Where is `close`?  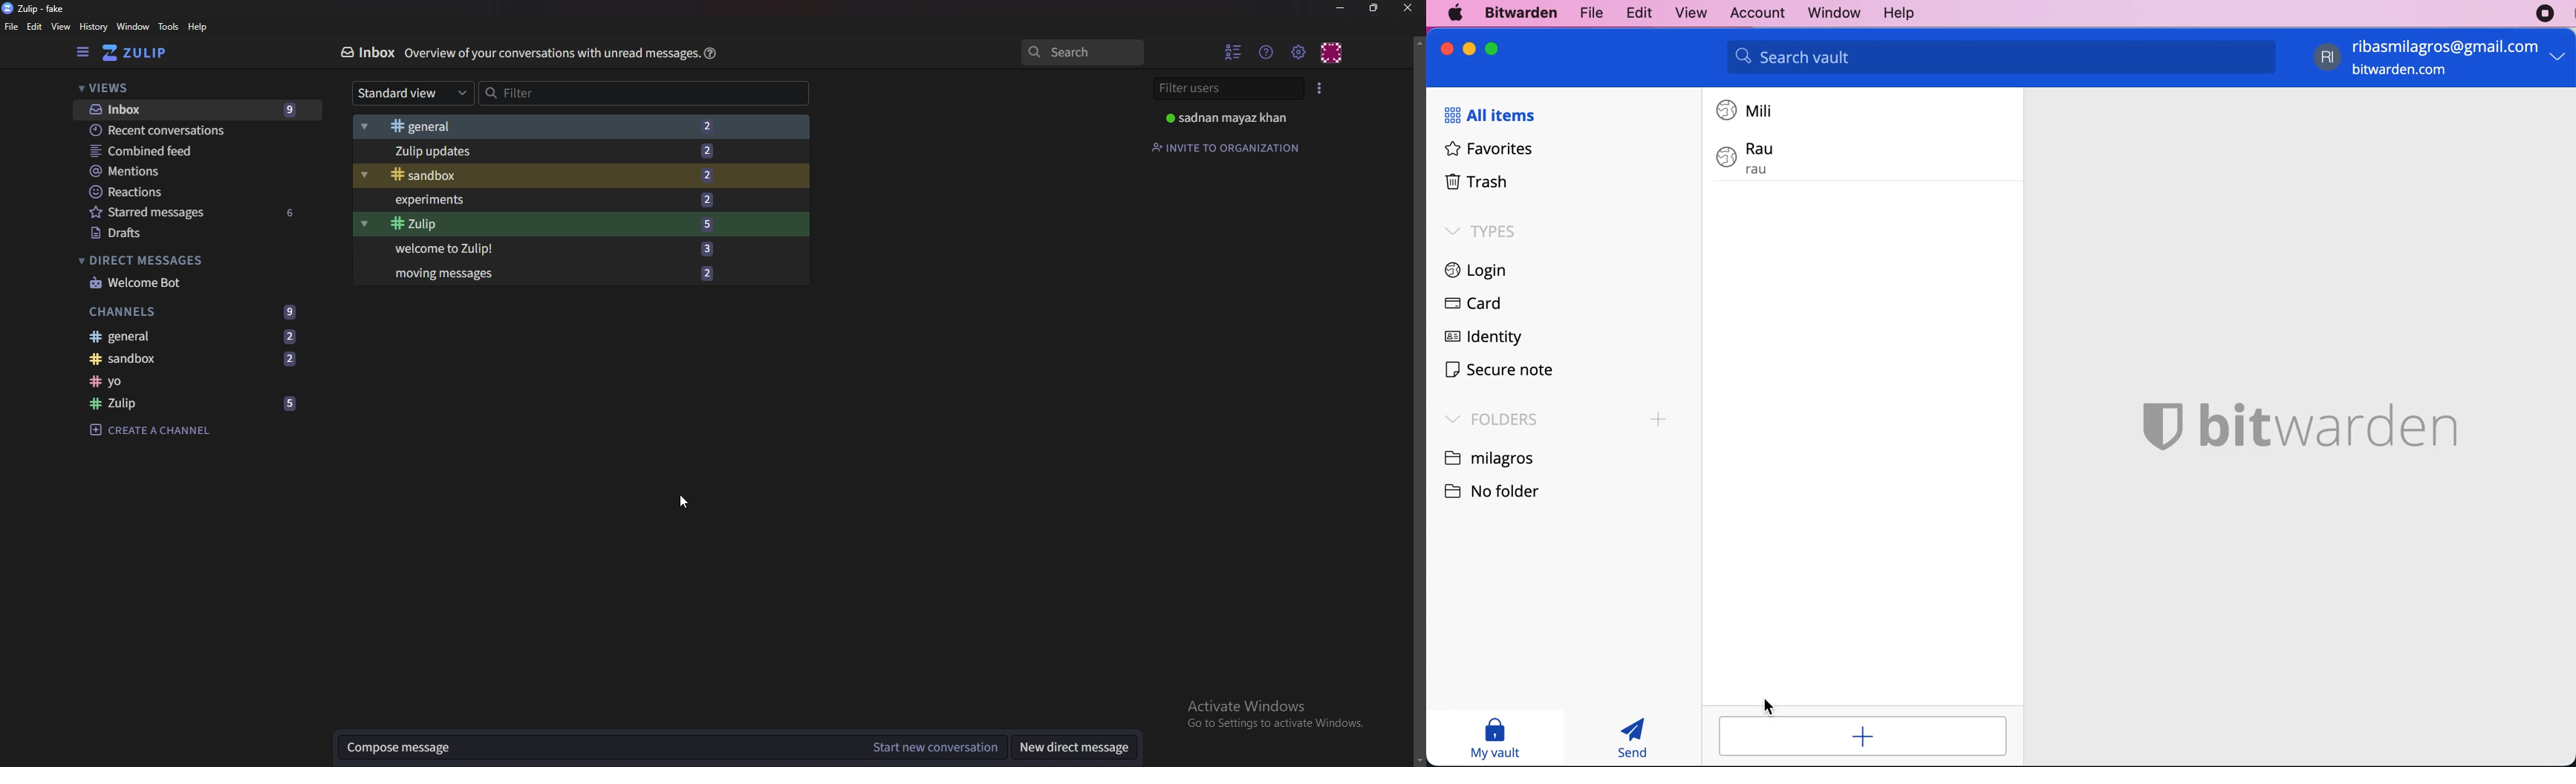 close is located at coordinates (1448, 49).